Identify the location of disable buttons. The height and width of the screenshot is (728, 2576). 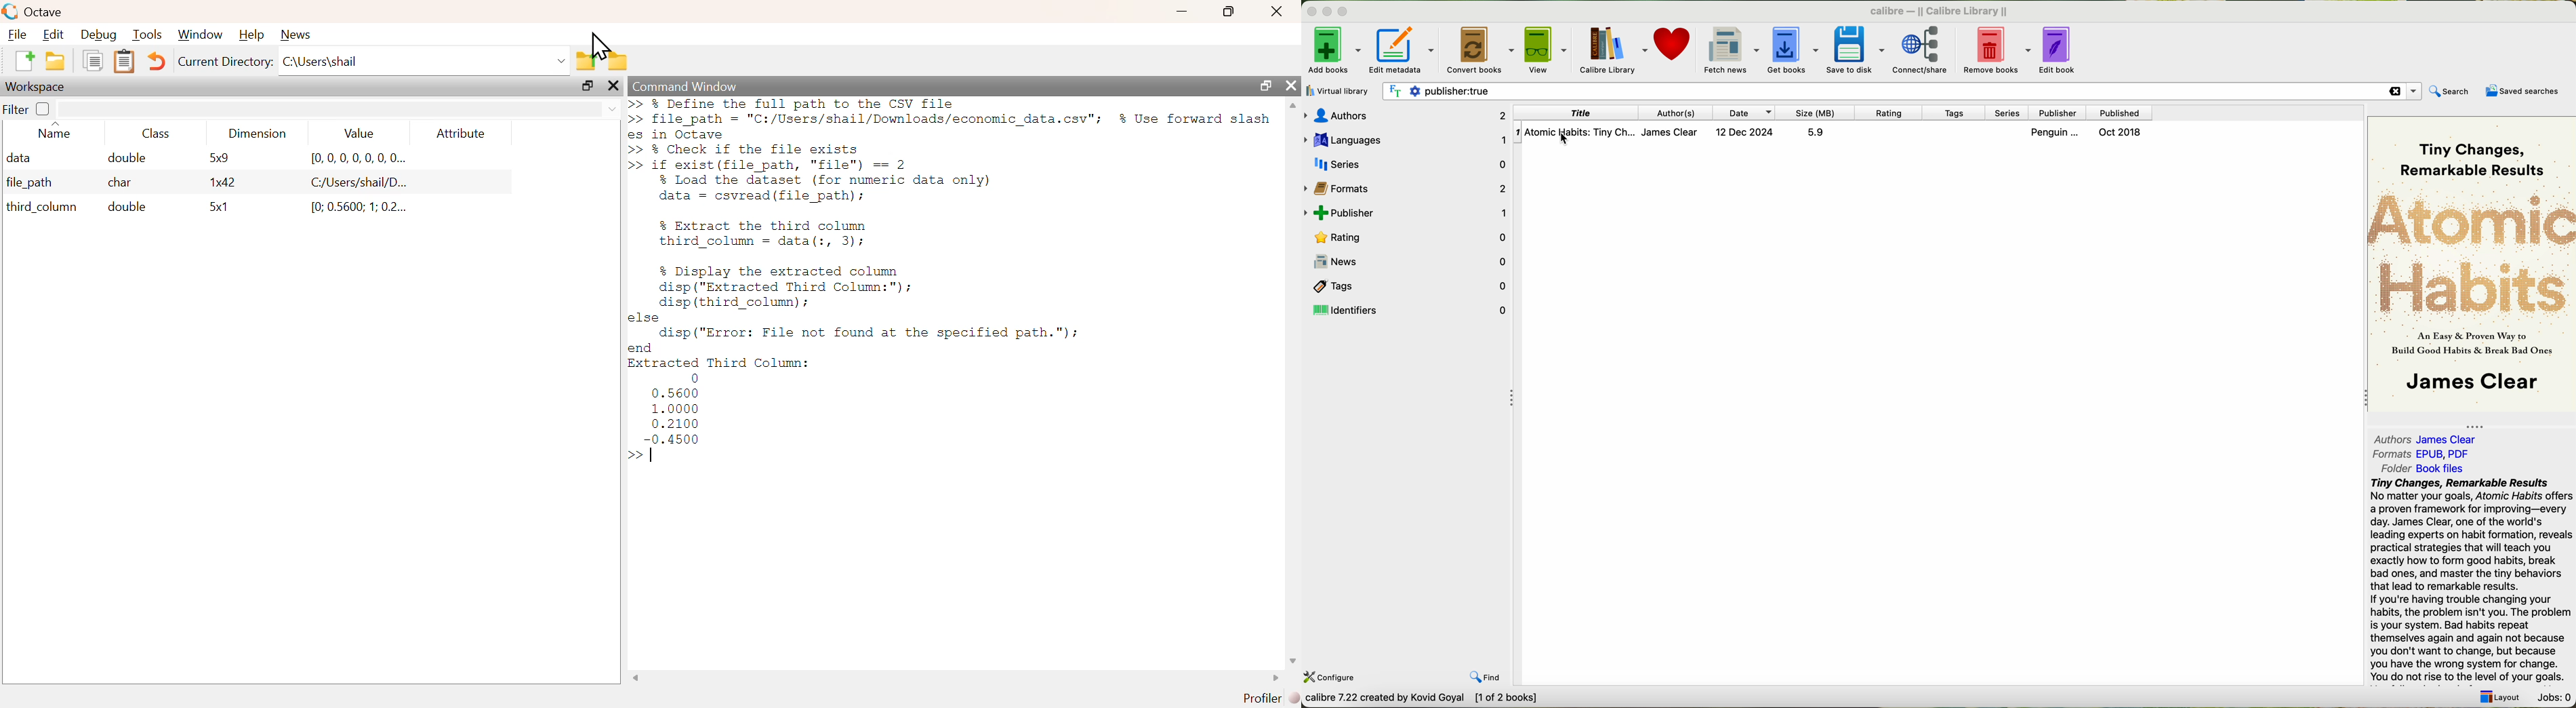
(1326, 9).